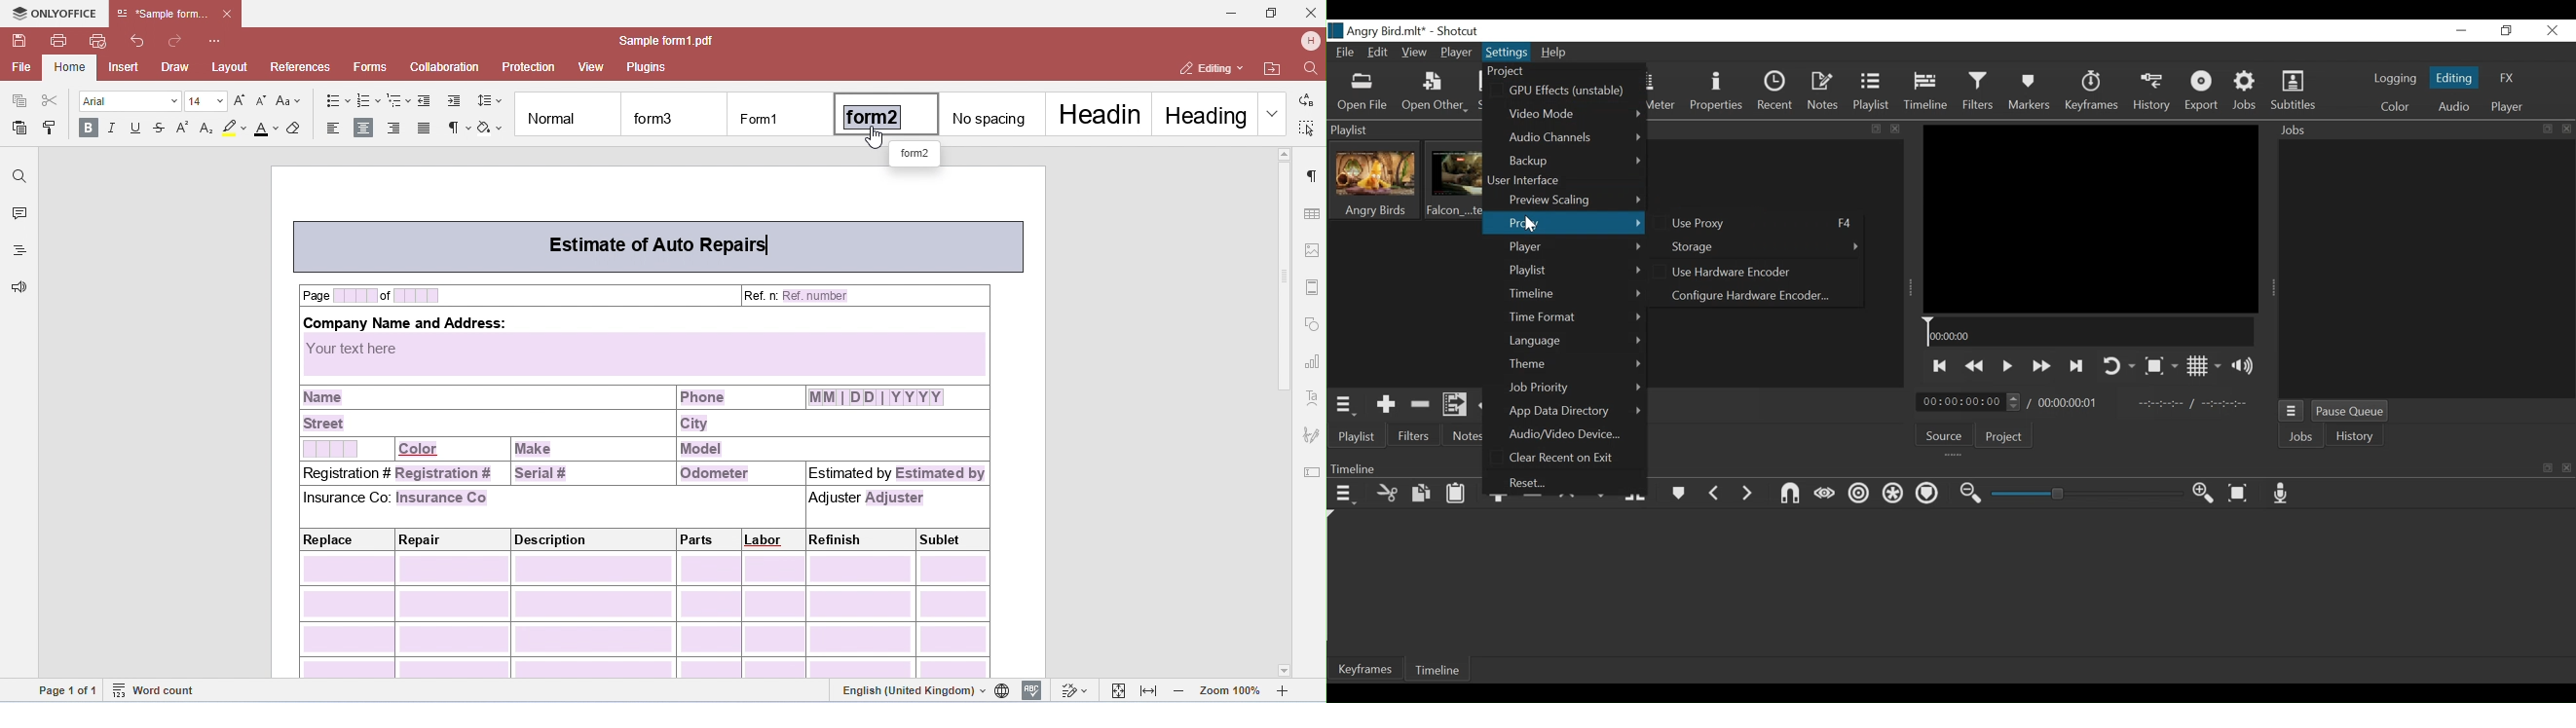  I want to click on Toggle play or pause (space), so click(2008, 366).